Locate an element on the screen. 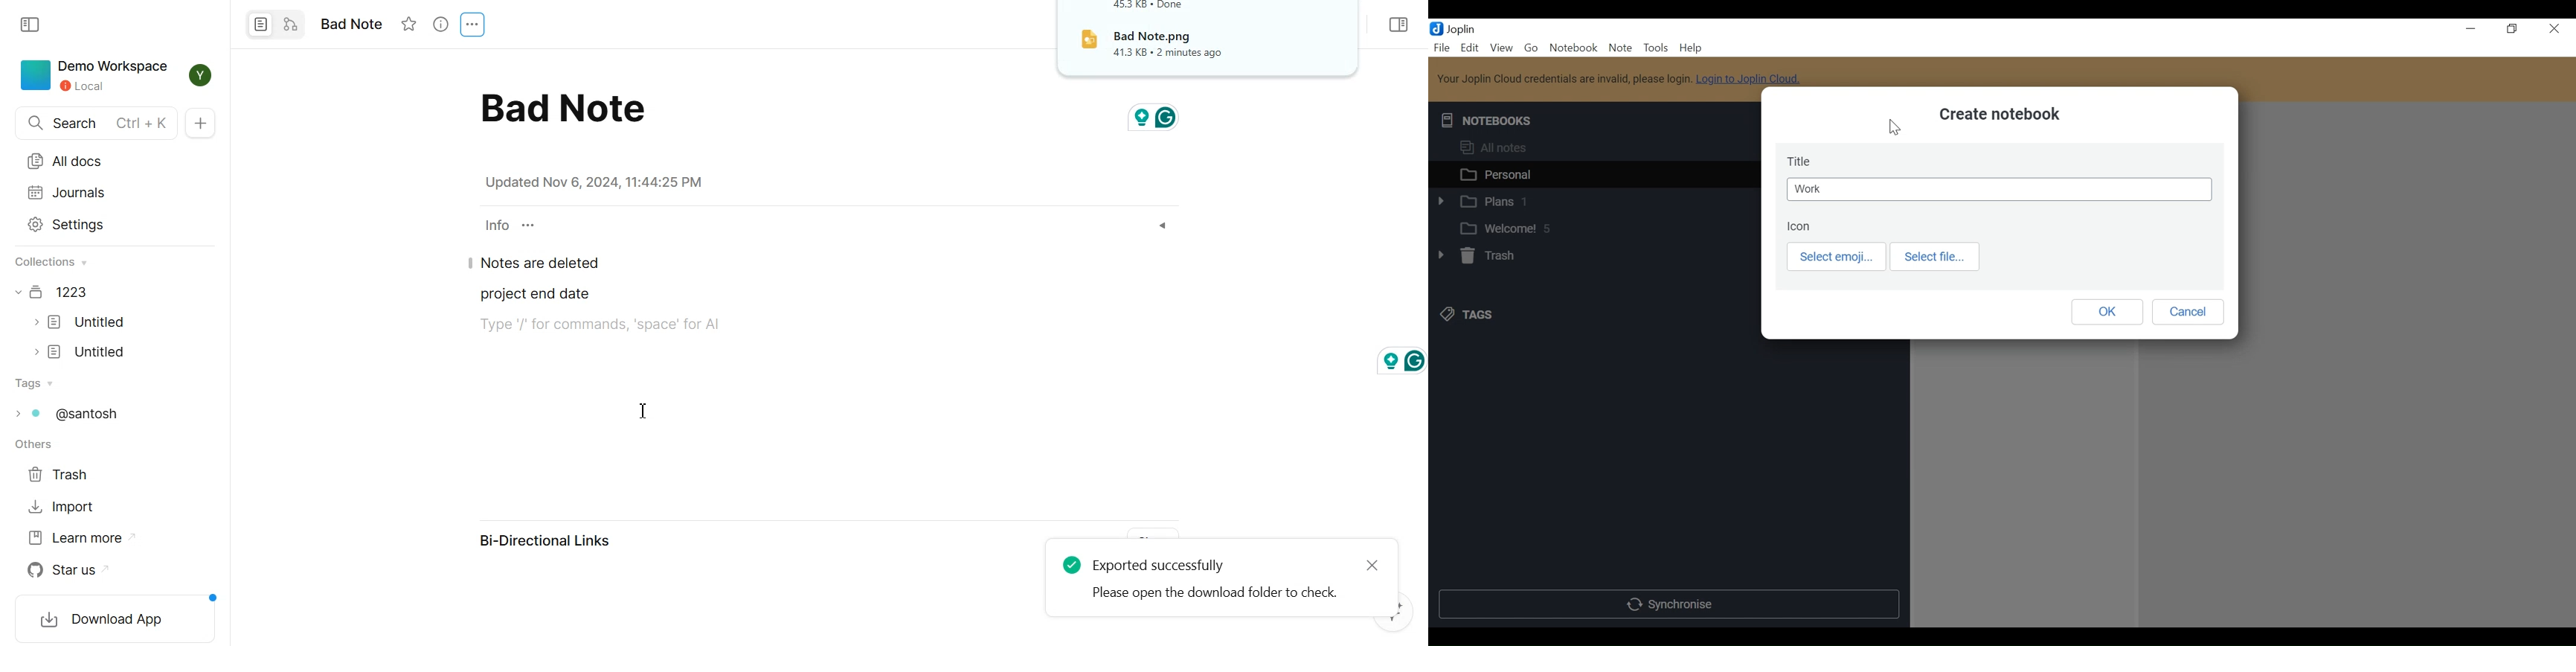 This screenshot has width=2576, height=672. Select File is located at coordinates (1936, 257).